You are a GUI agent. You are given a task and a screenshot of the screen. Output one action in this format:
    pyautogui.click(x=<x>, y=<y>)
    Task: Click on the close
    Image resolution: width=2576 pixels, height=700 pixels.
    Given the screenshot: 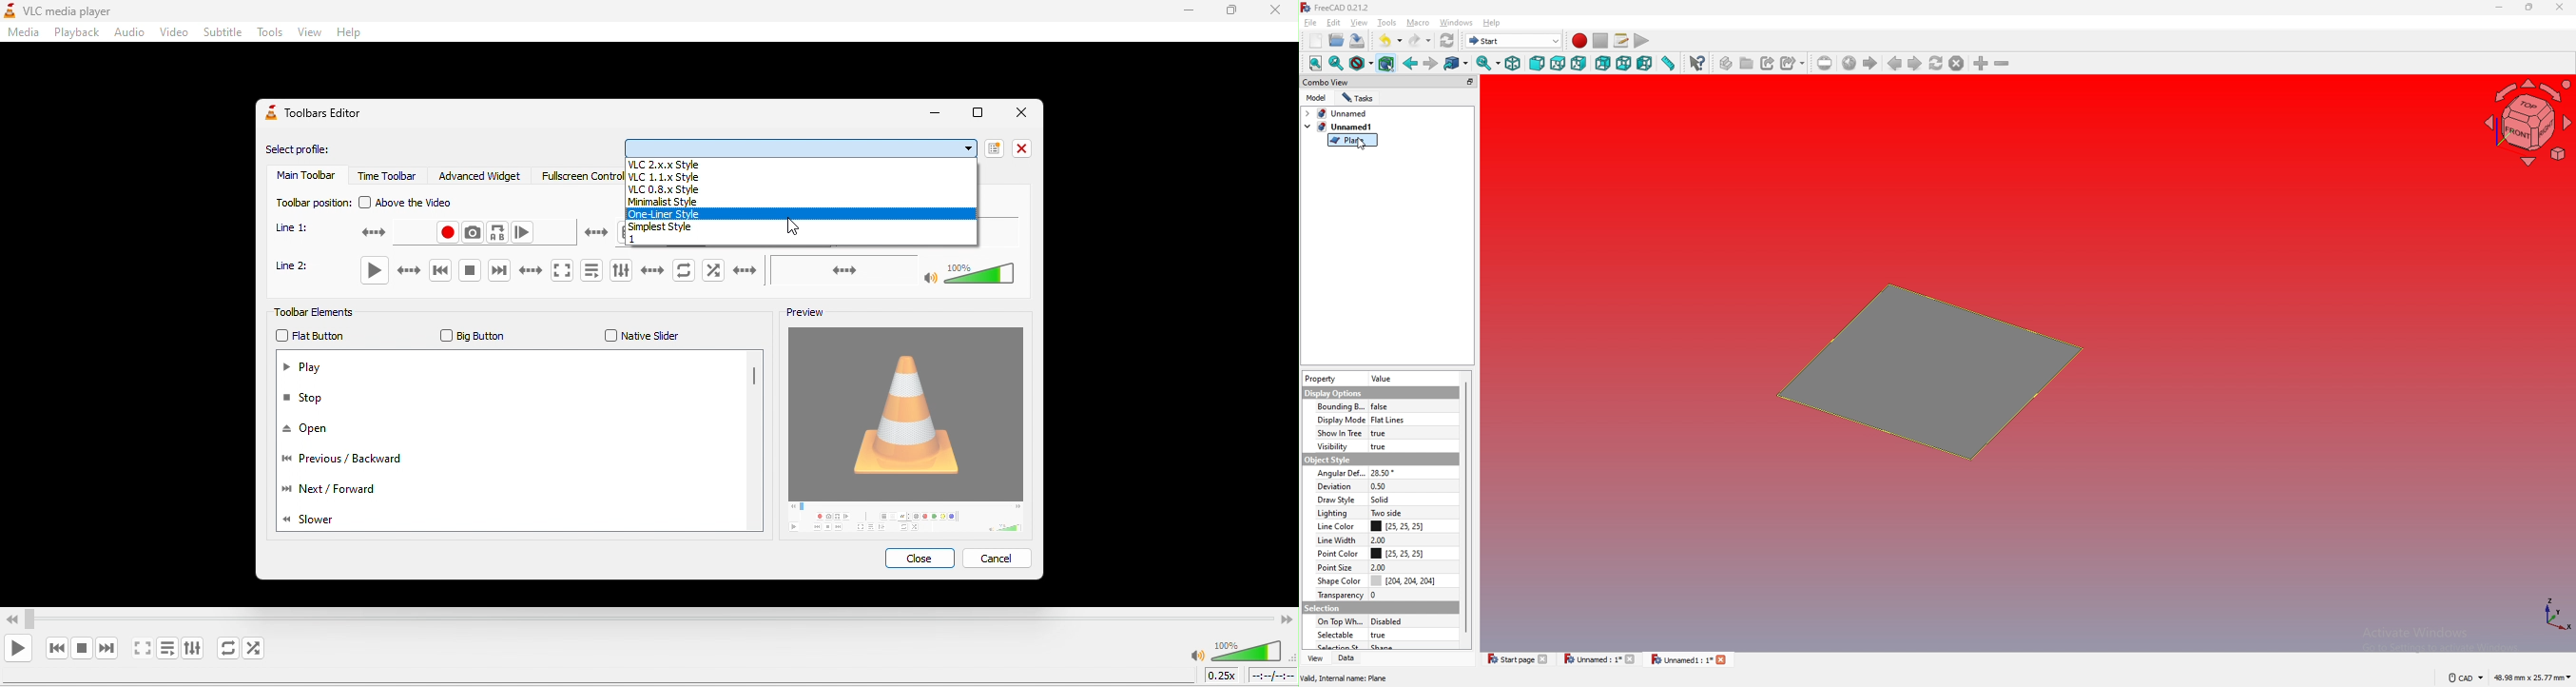 What is the action you would take?
    pyautogui.click(x=1018, y=113)
    